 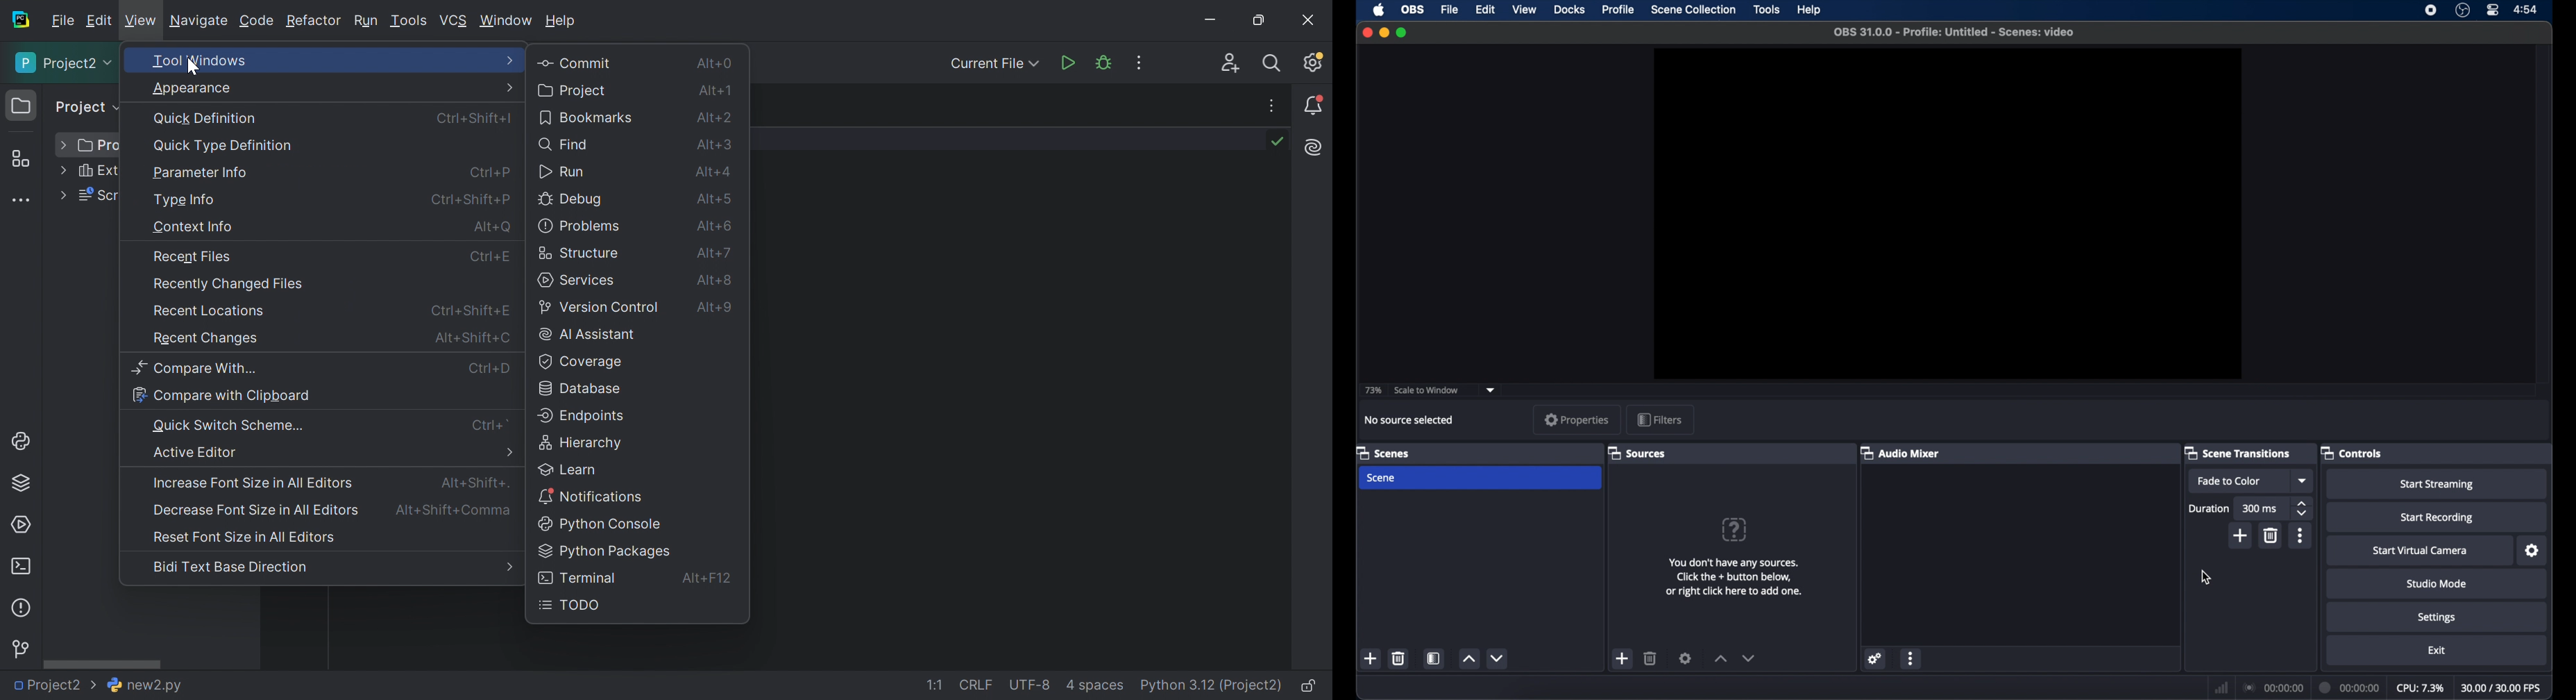 I want to click on Project, so click(x=87, y=107).